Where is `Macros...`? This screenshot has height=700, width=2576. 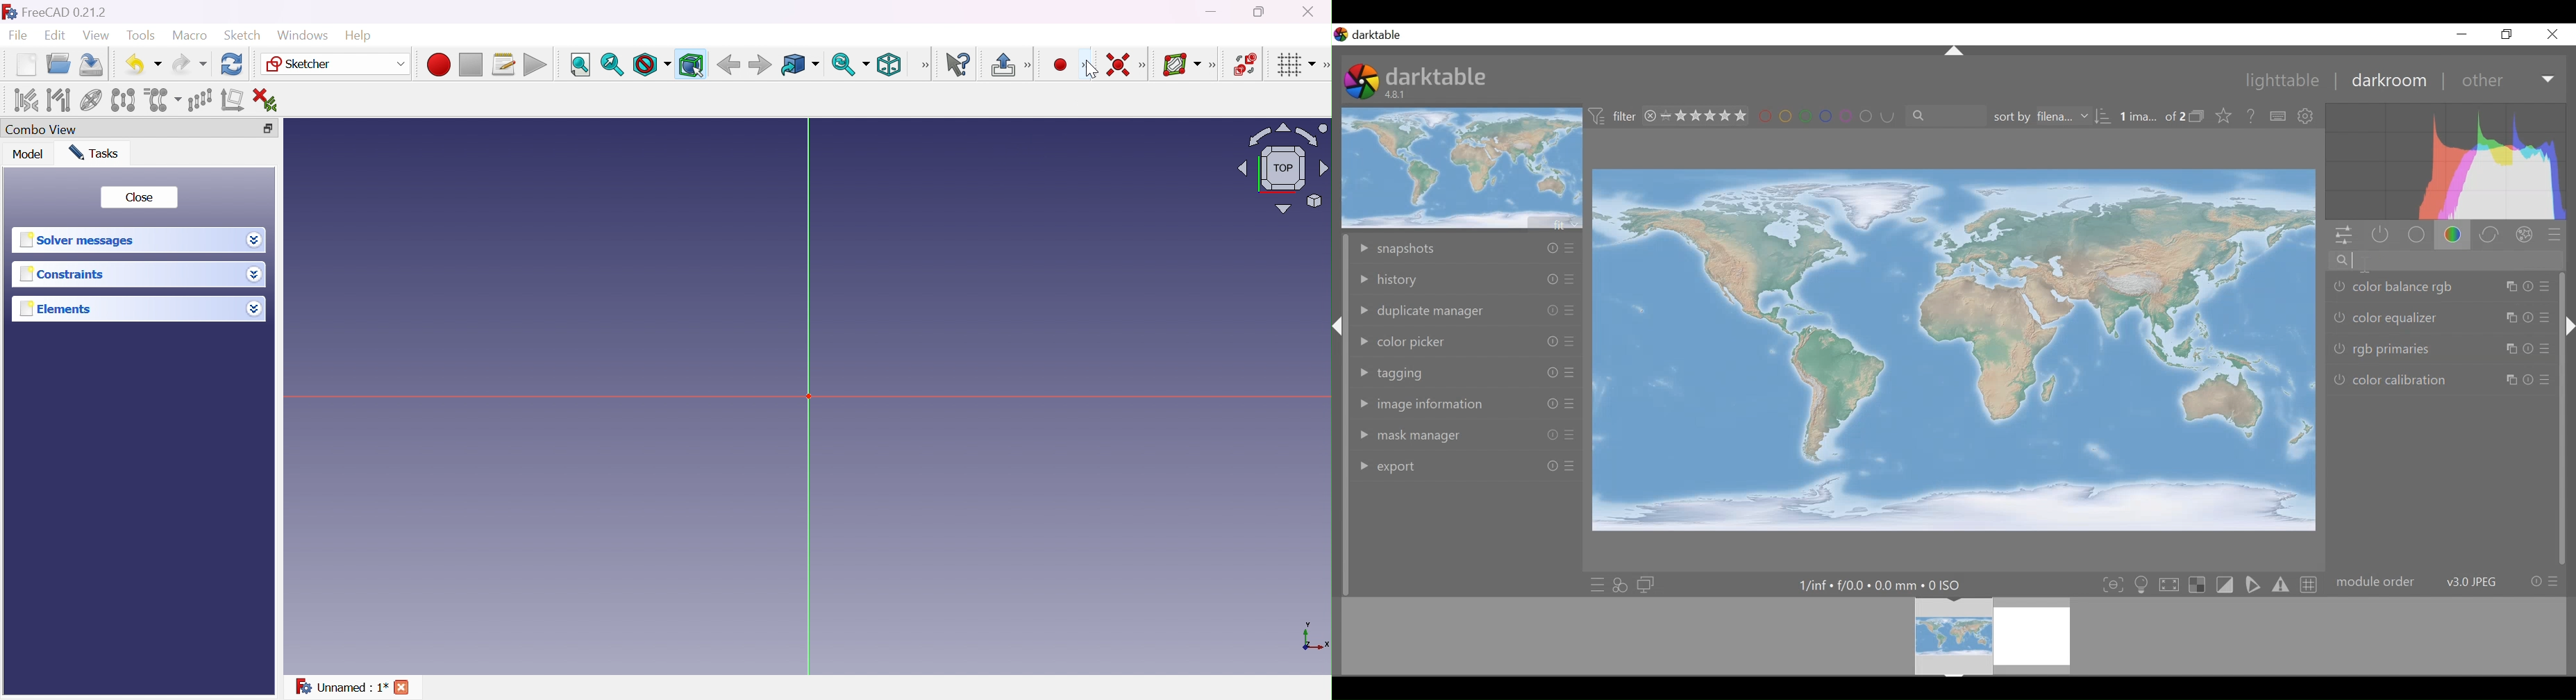 Macros... is located at coordinates (504, 65).